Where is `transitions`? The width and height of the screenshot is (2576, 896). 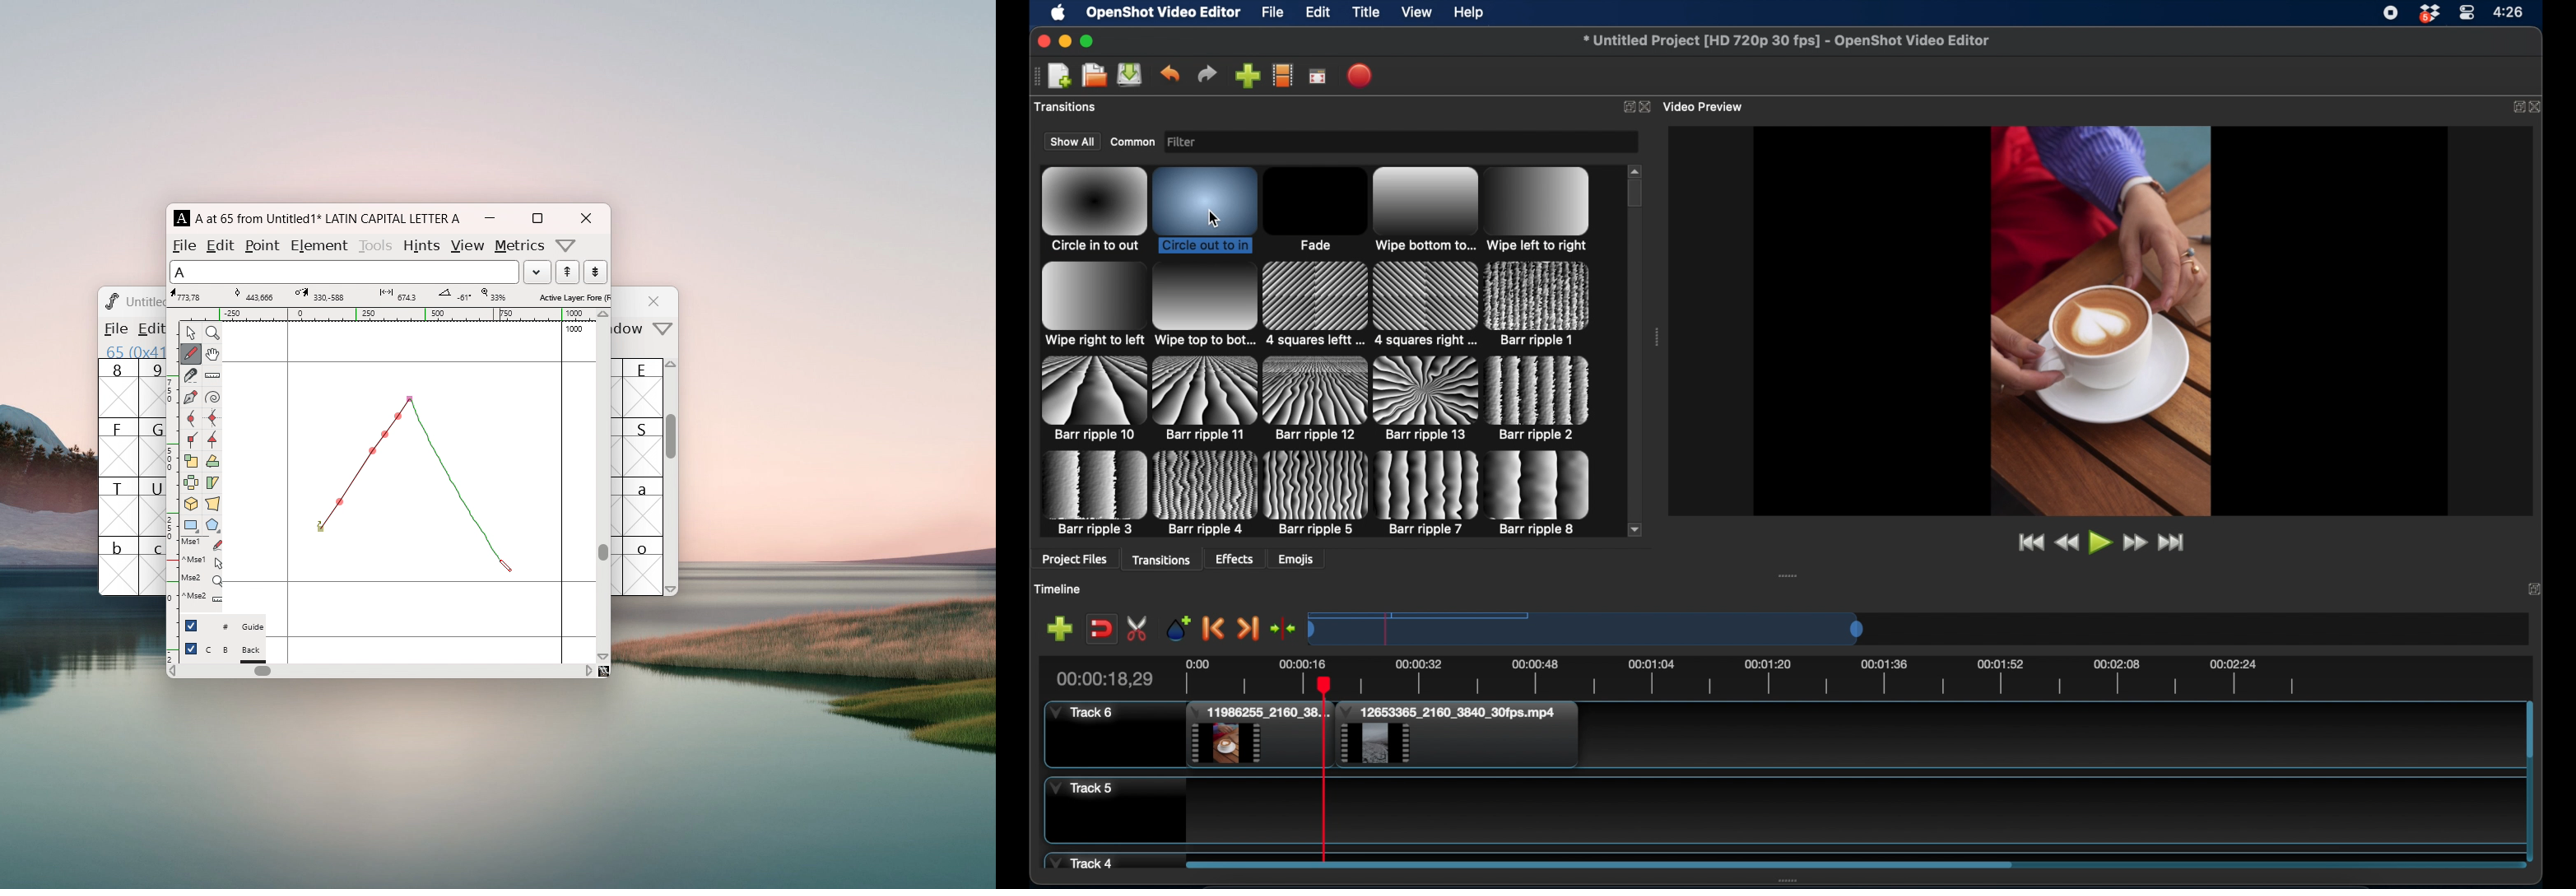
transitions is located at coordinates (1163, 559).